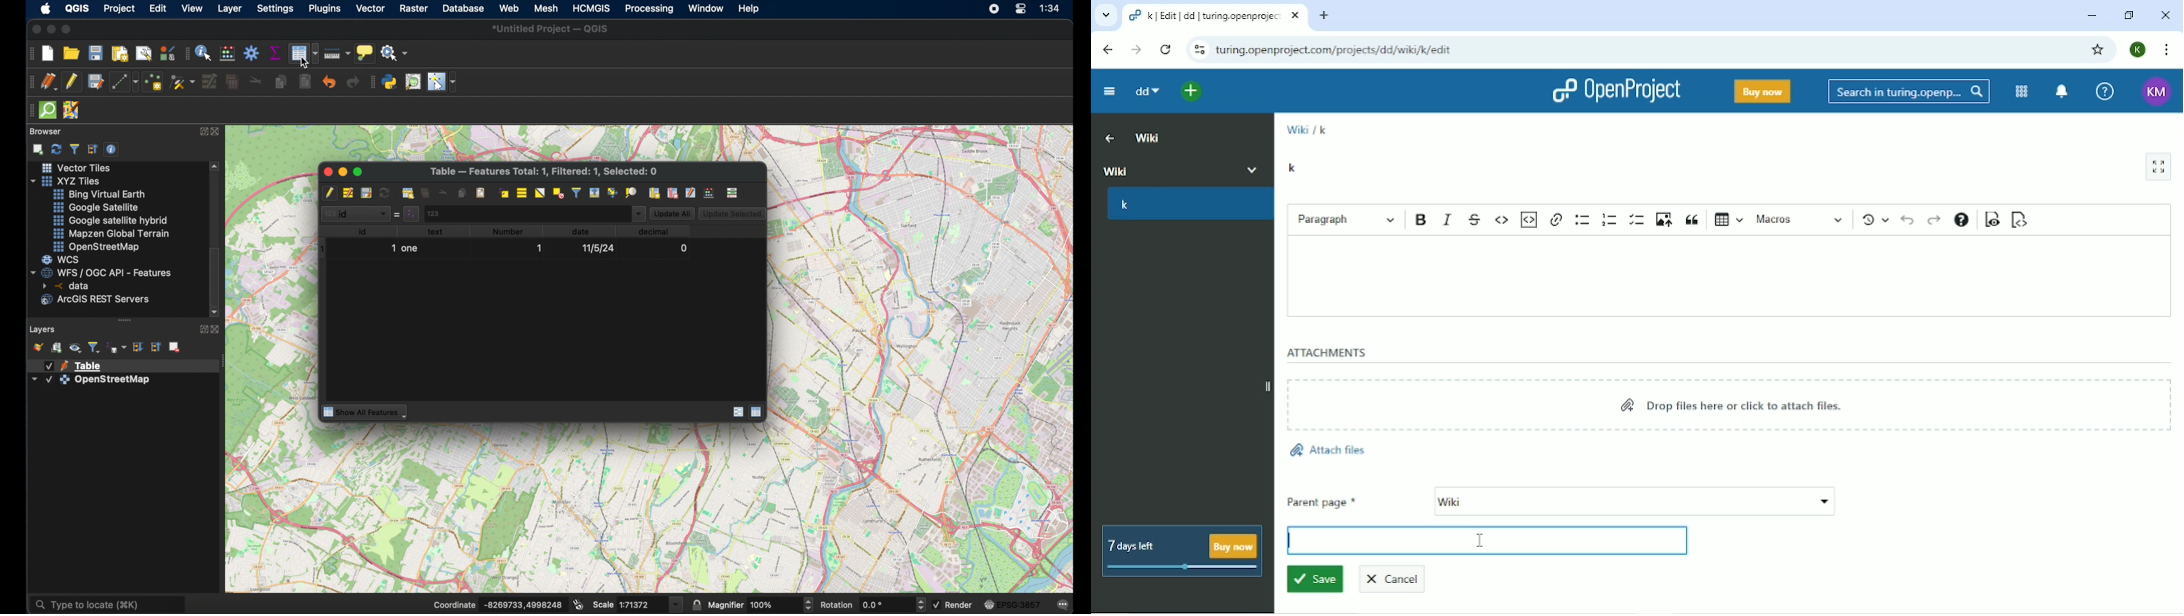  What do you see at coordinates (923, 604) in the screenshot?
I see `increase or decrease rotation value` at bounding box center [923, 604].